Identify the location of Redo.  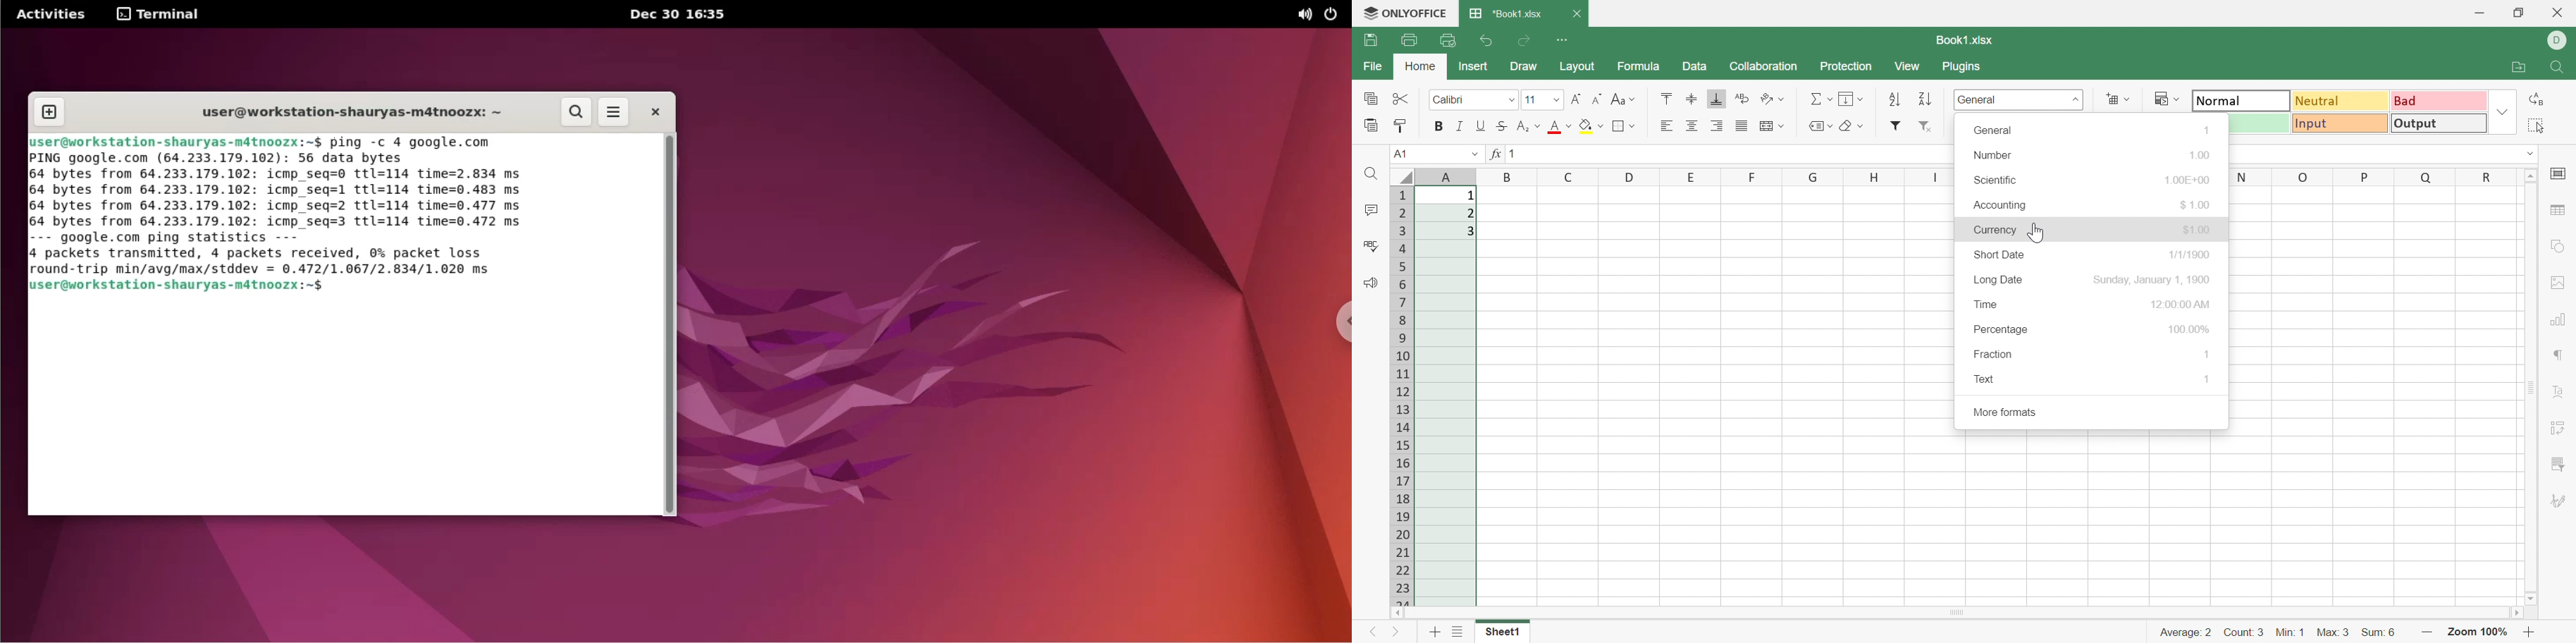
(1526, 41).